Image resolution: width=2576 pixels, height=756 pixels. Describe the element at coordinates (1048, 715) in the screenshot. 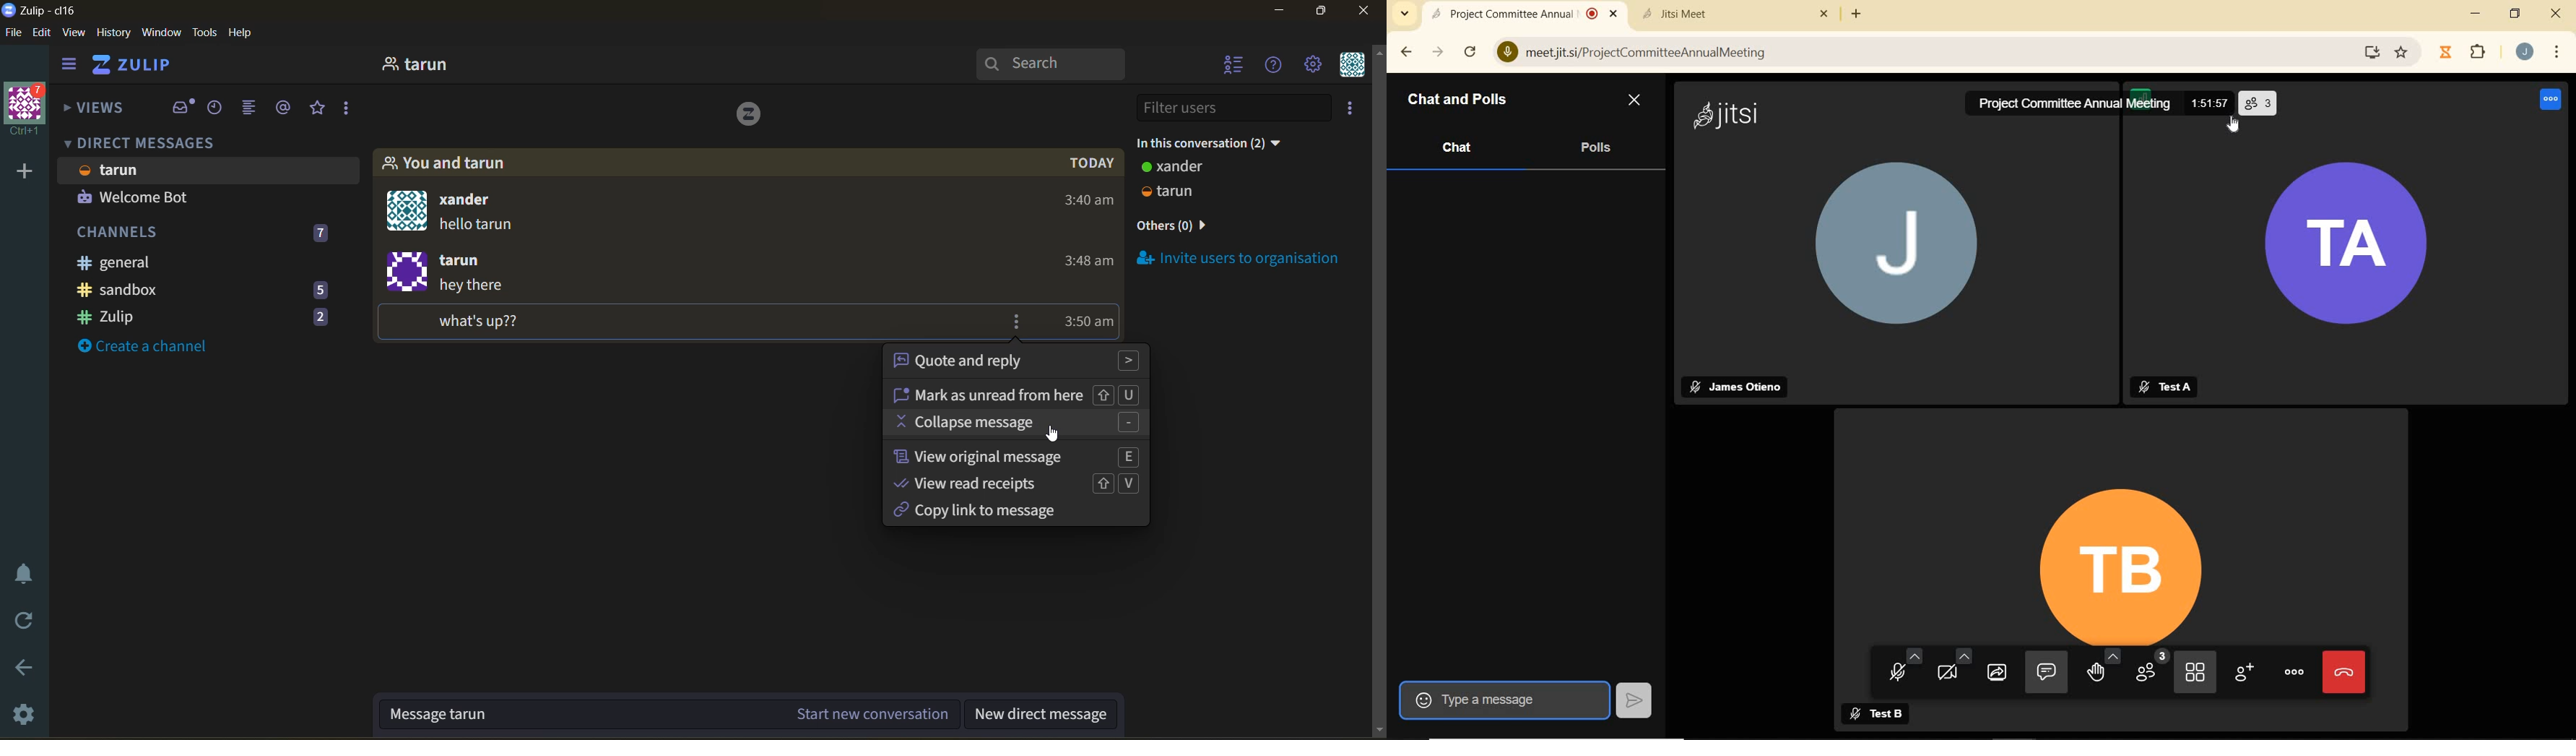

I see `new direct message` at that location.